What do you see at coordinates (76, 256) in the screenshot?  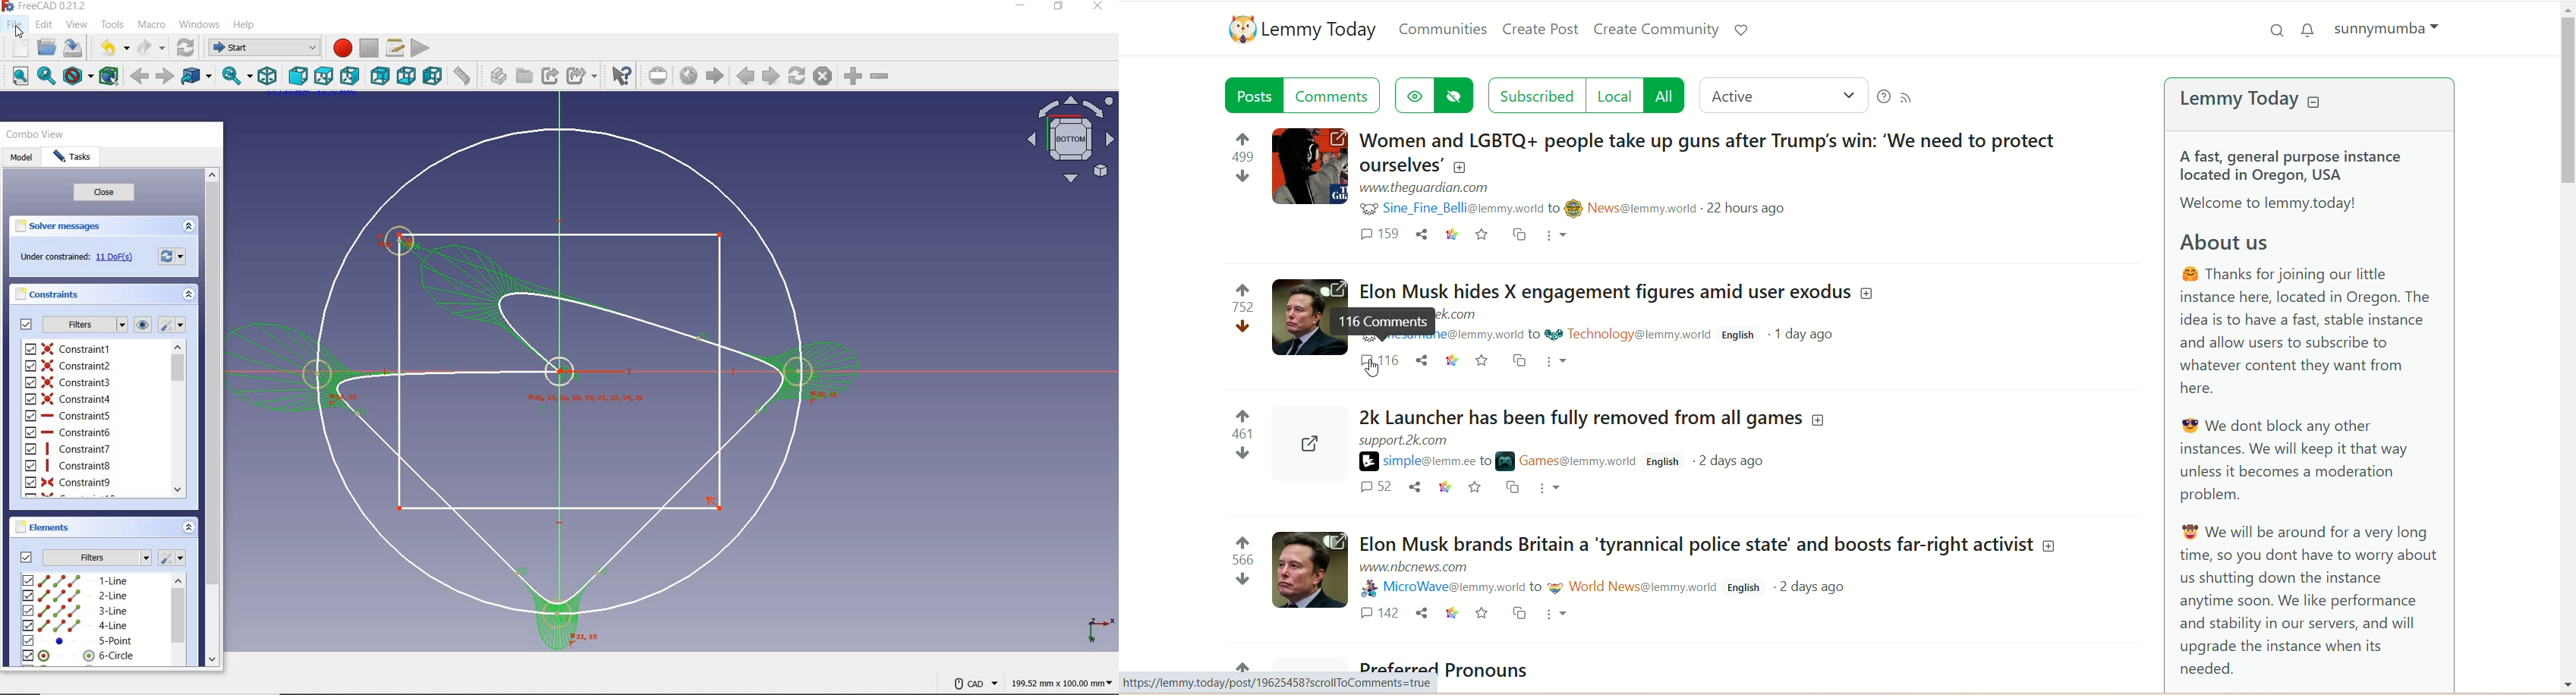 I see `under constrained` at bounding box center [76, 256].